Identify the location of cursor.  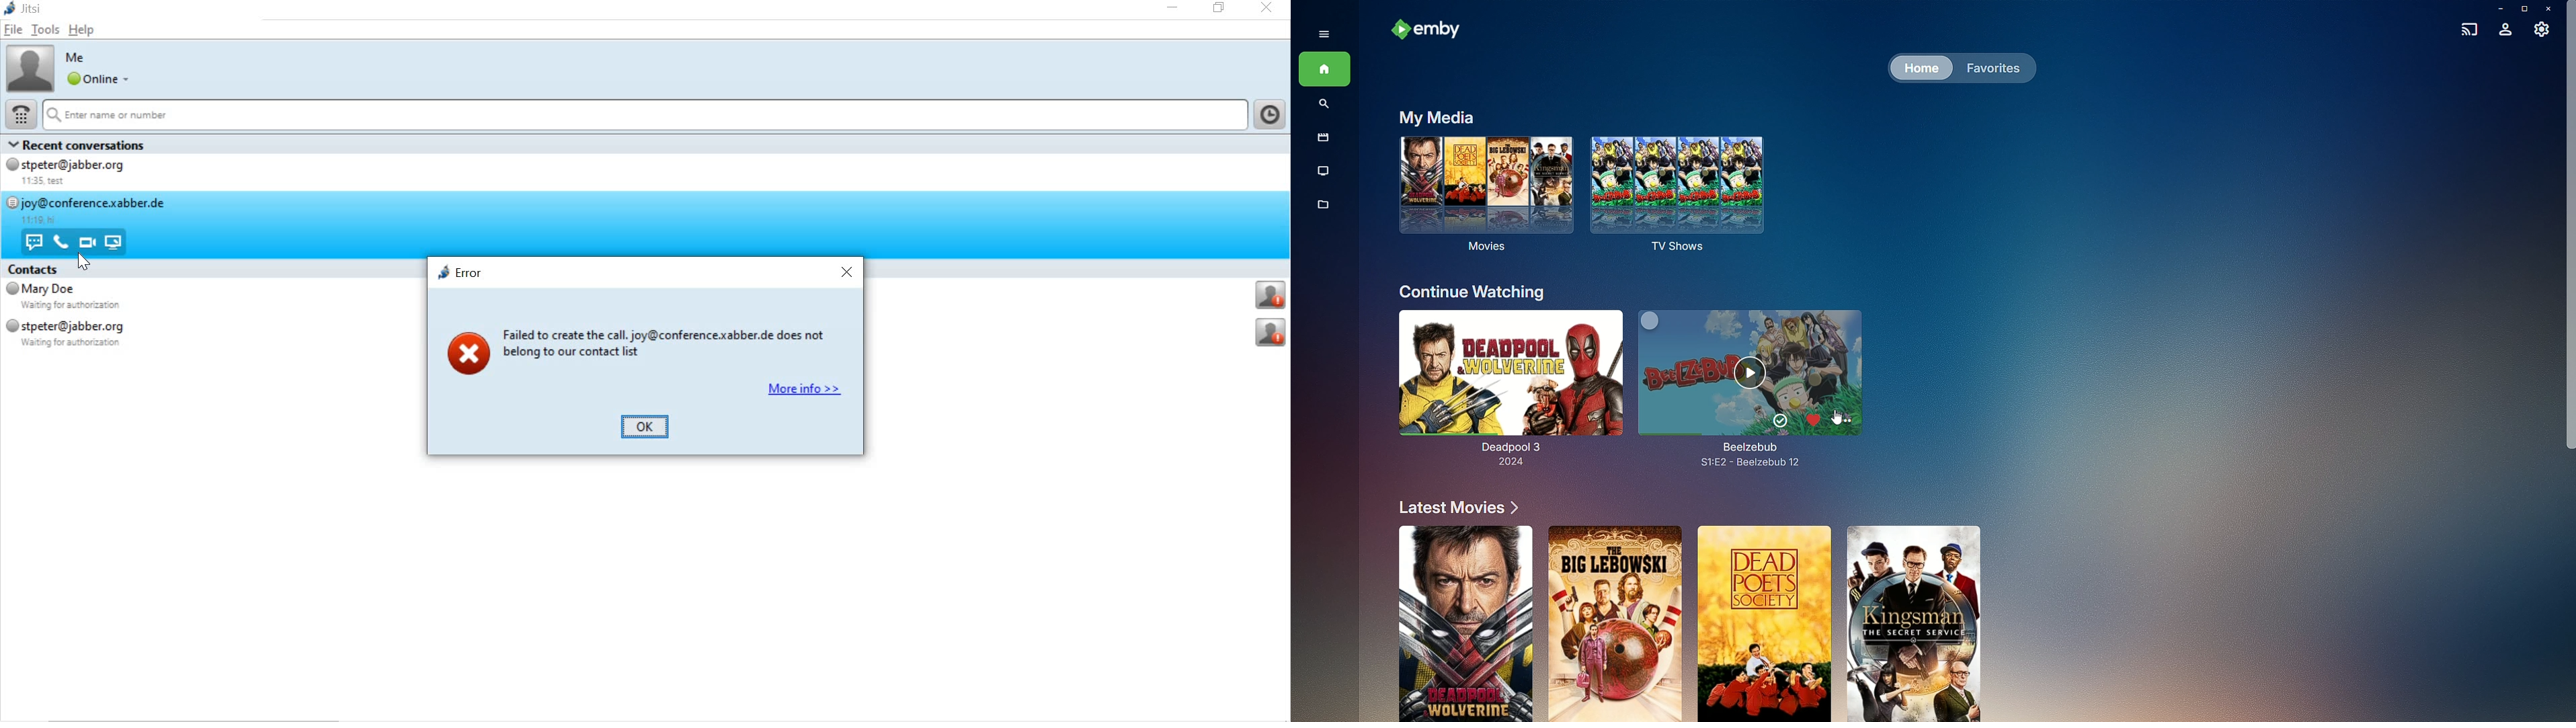
(84, 263).